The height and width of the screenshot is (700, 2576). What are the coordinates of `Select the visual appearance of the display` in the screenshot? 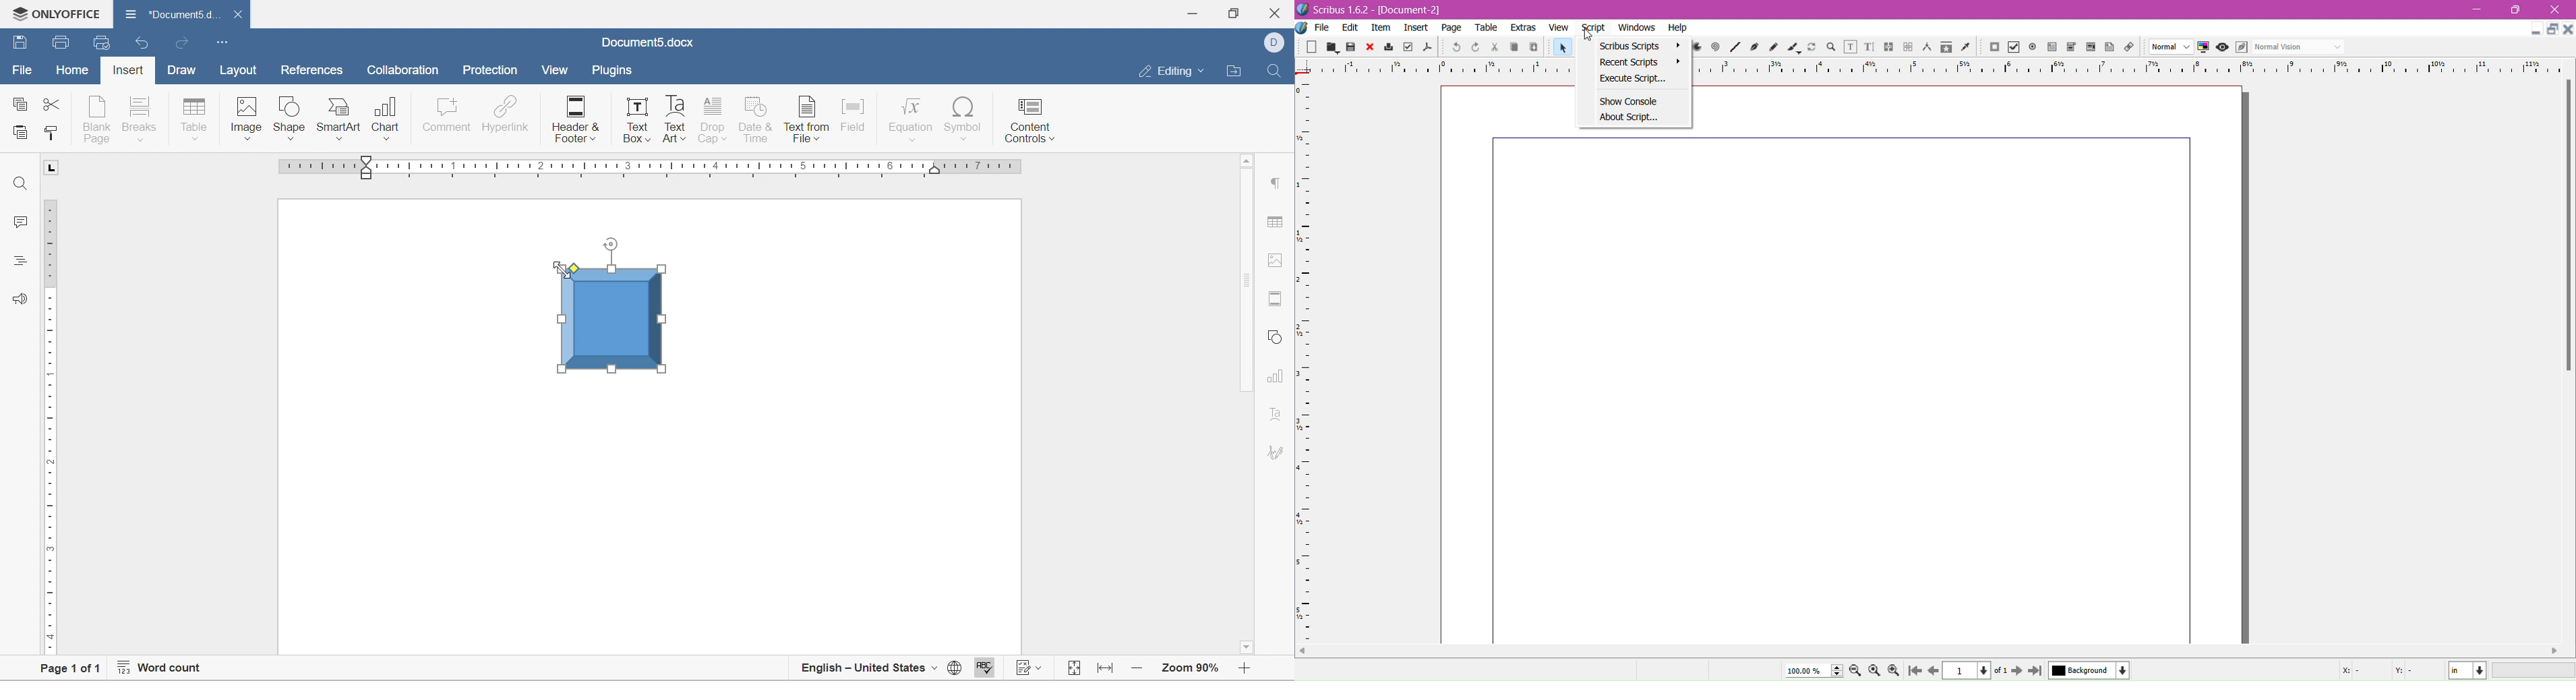 It's located at (2300, 47).